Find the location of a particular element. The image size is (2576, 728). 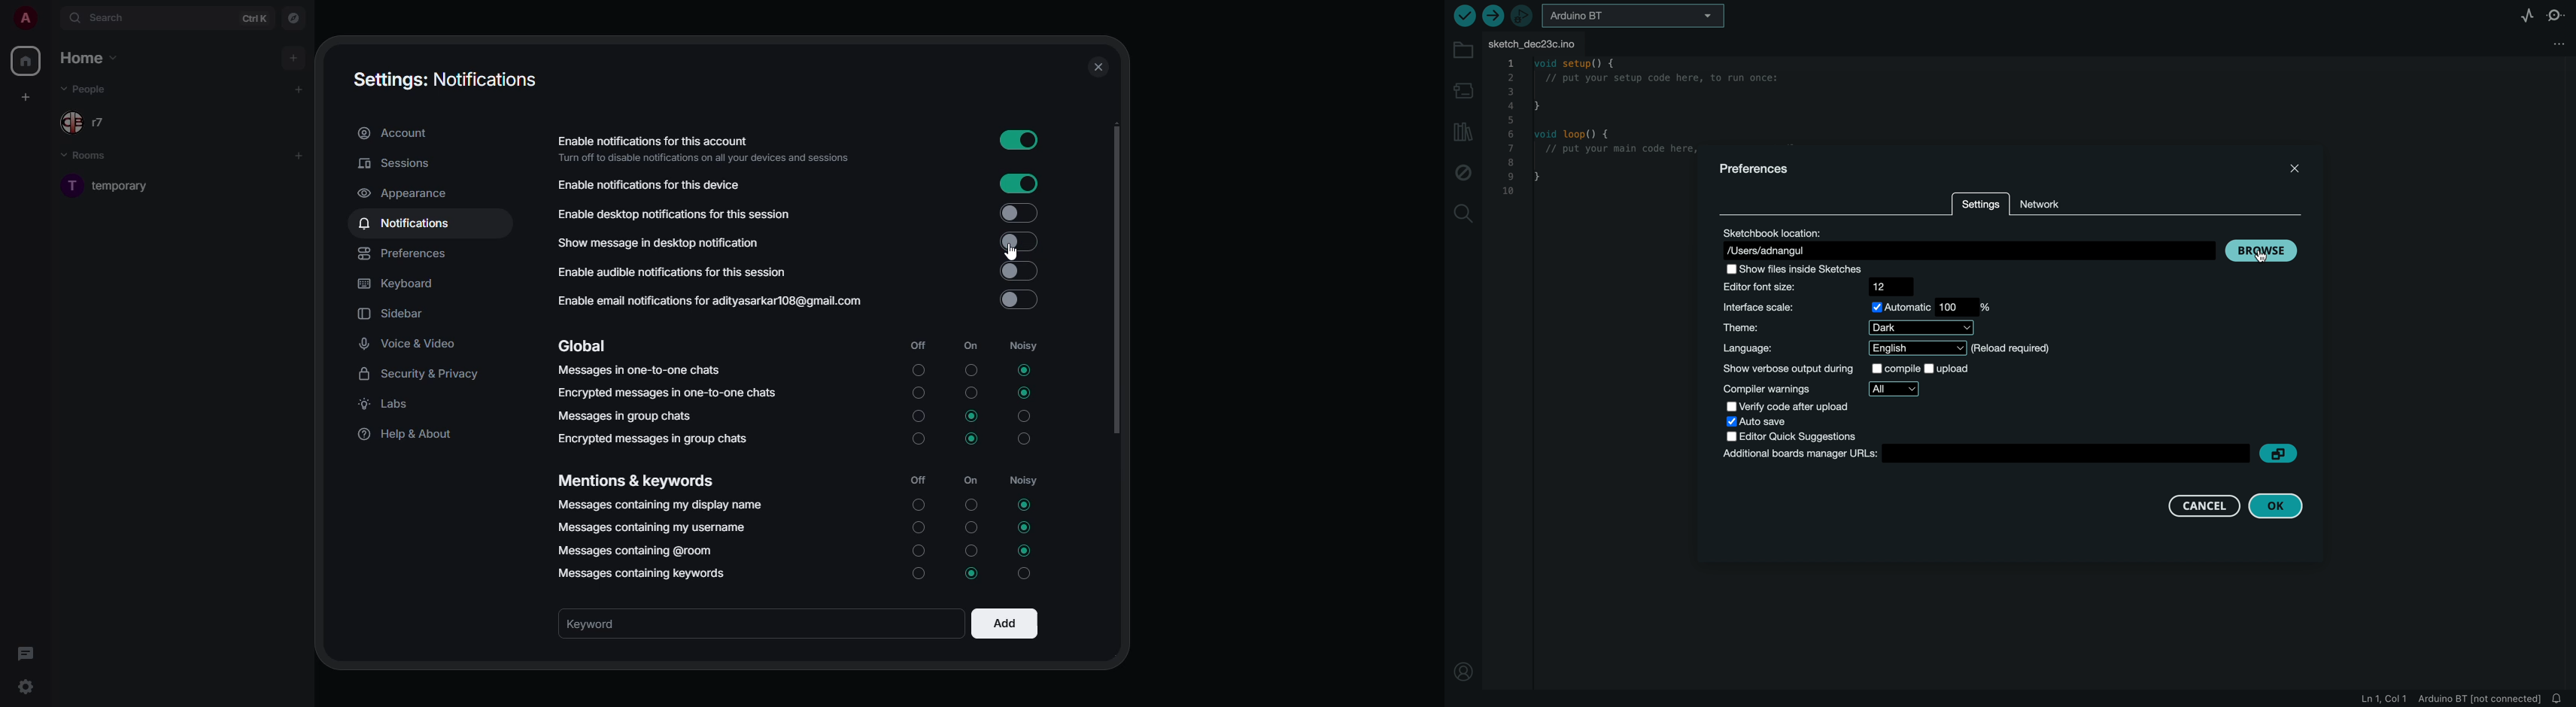

Noisy Unselected is located at coordinates (1024, 417).